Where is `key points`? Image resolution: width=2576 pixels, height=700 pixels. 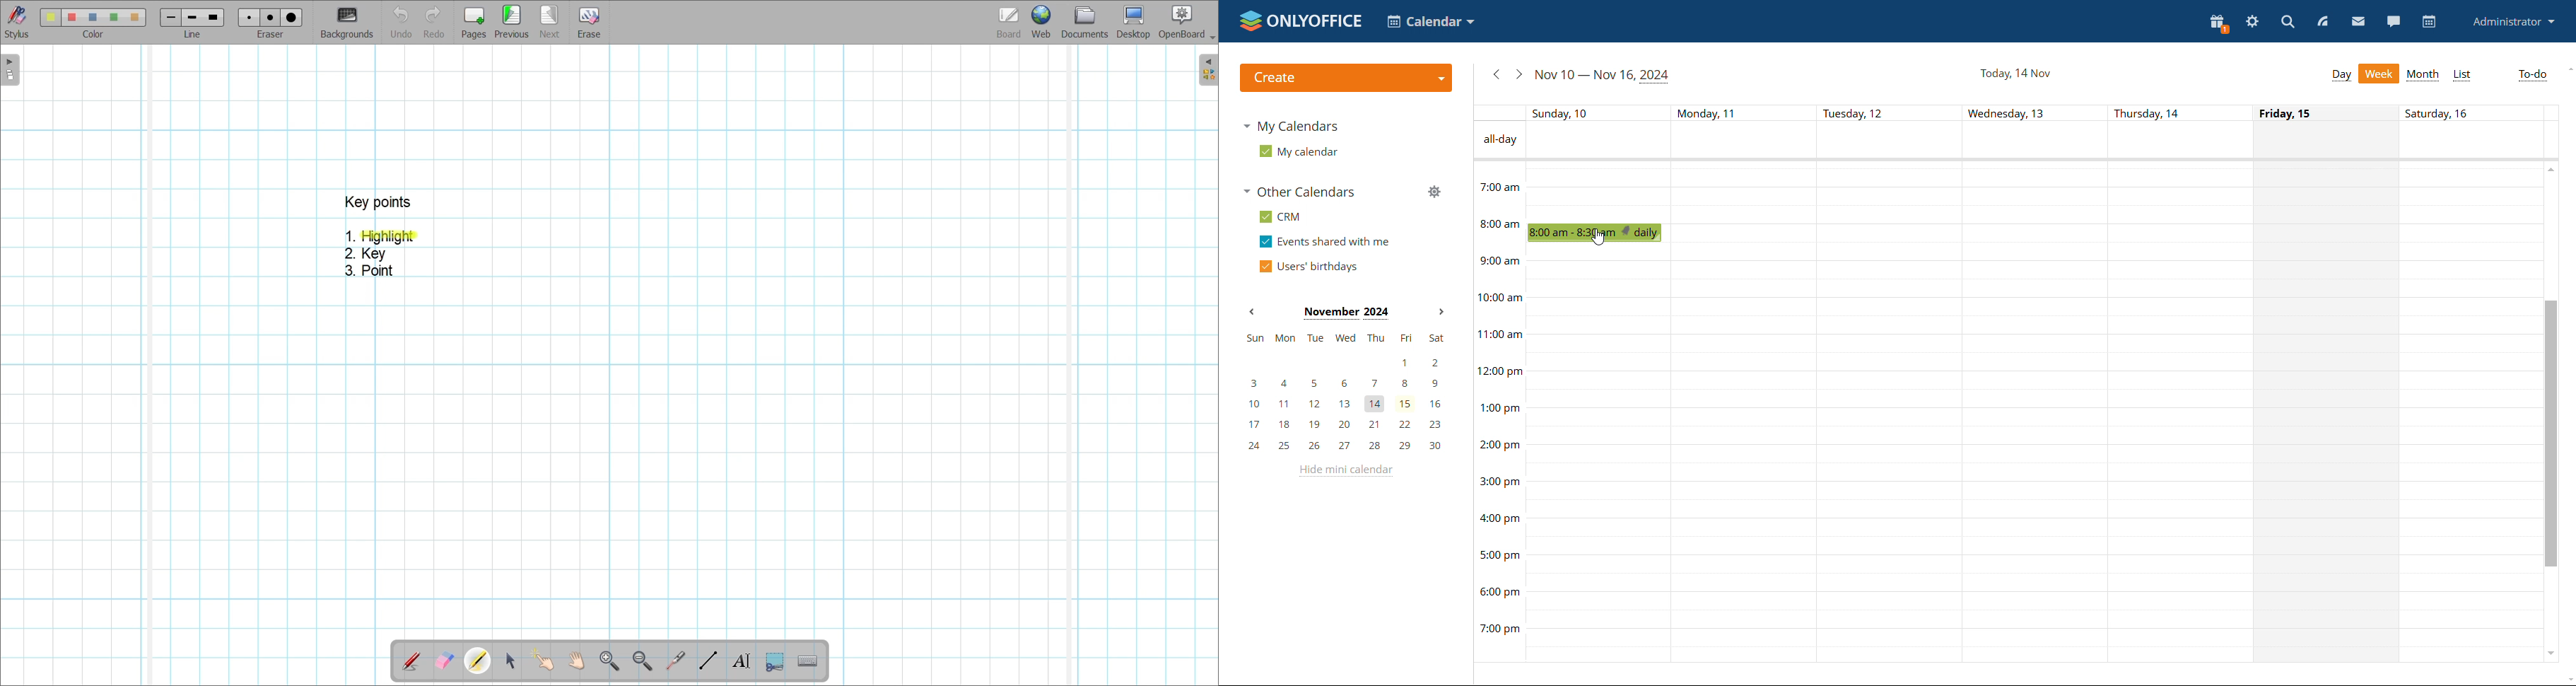 key points is located at coordinates (377, 202).